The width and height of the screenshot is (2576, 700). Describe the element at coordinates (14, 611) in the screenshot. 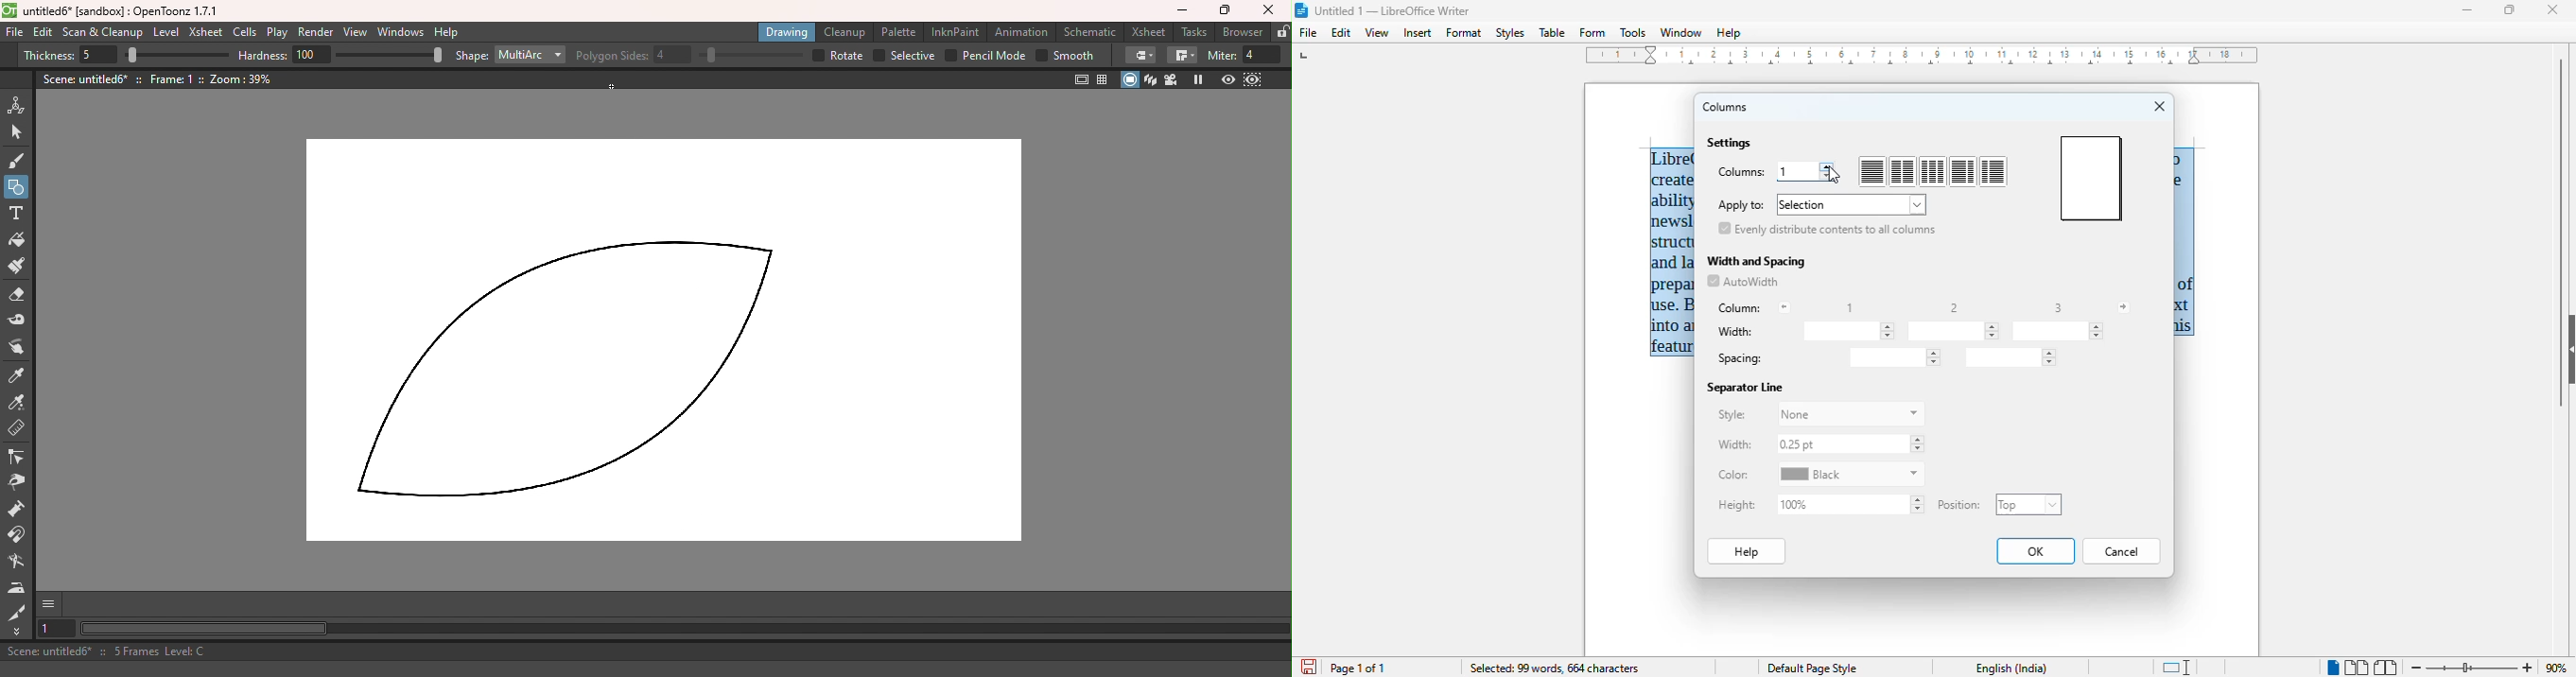

I see `Cutter tool` at that location.